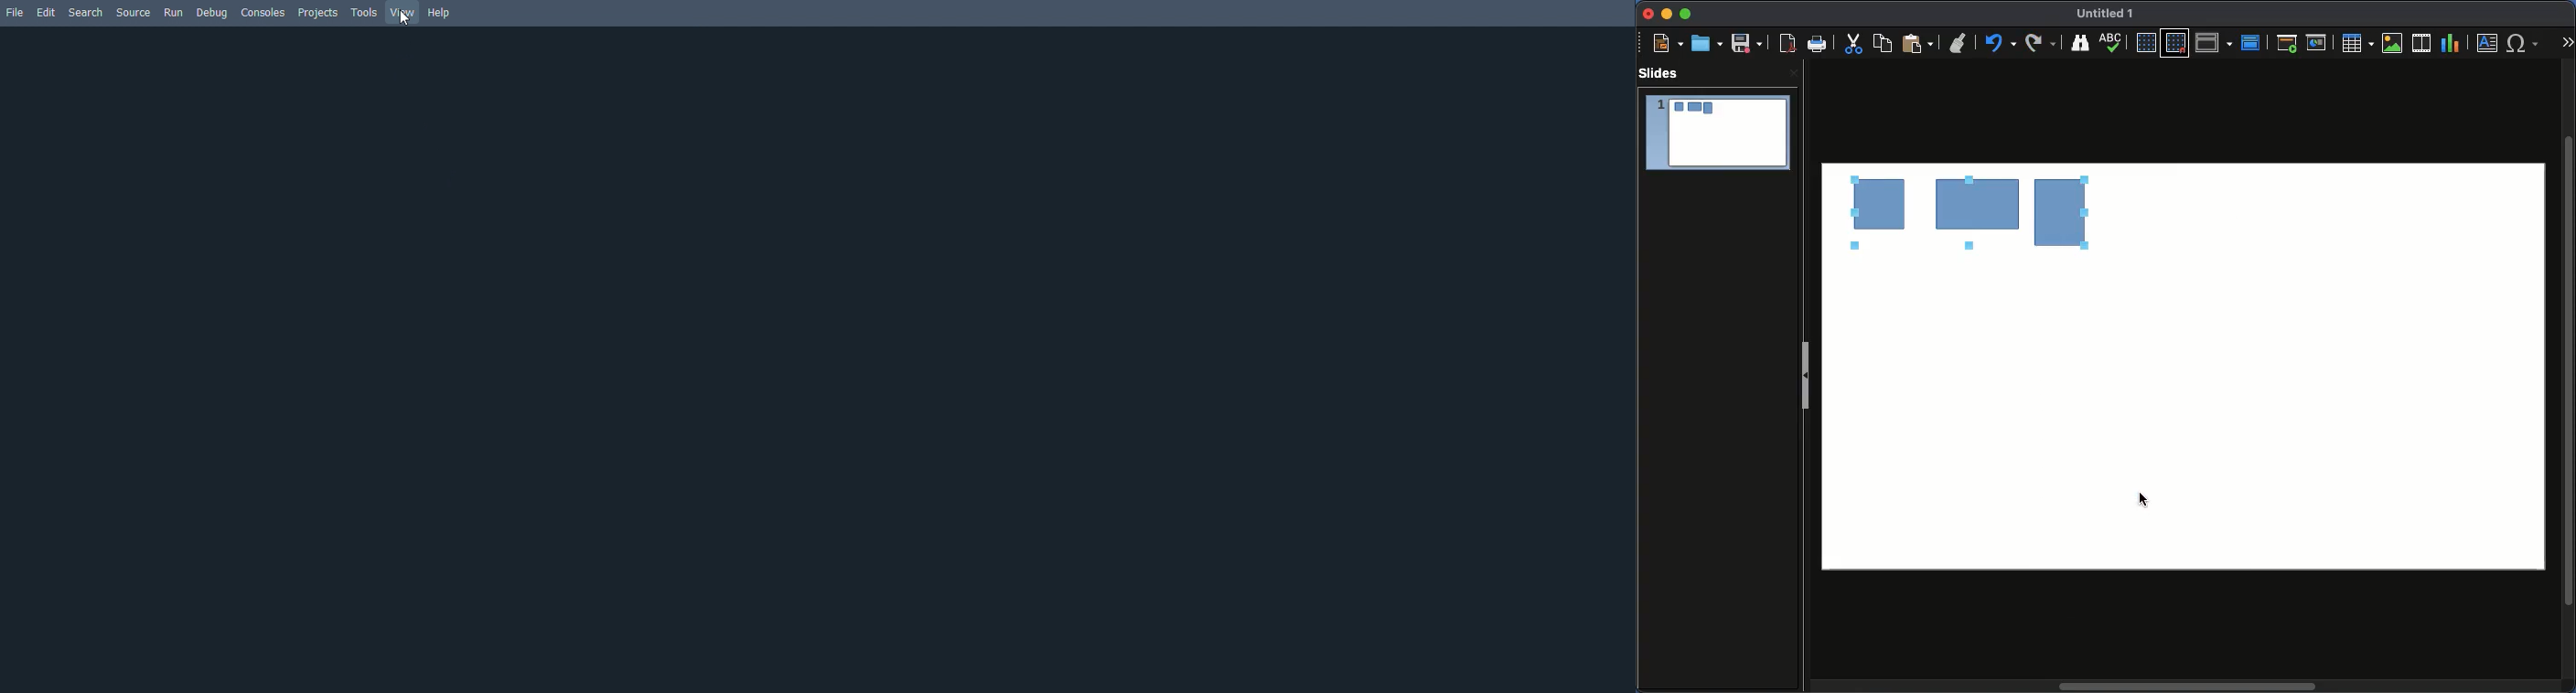  I want to click on Table, so click(2358, 43).